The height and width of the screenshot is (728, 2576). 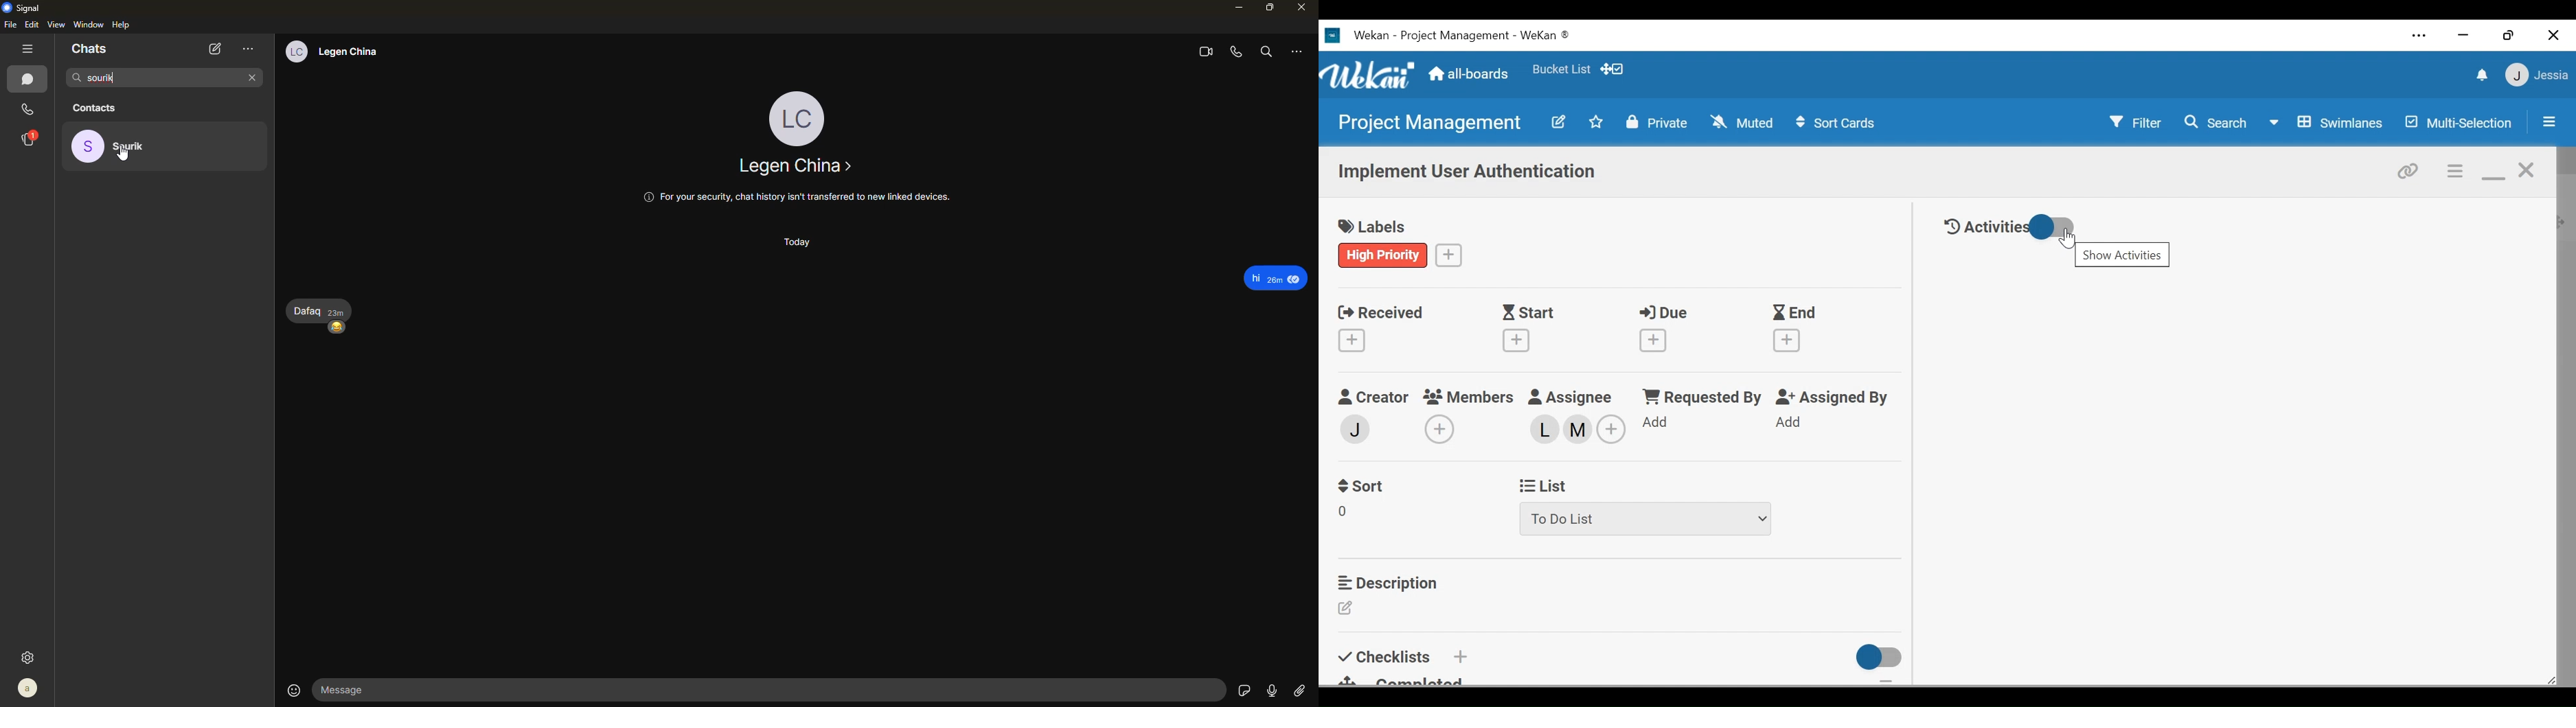 I want to click on edit, so click(x=32, y=25).